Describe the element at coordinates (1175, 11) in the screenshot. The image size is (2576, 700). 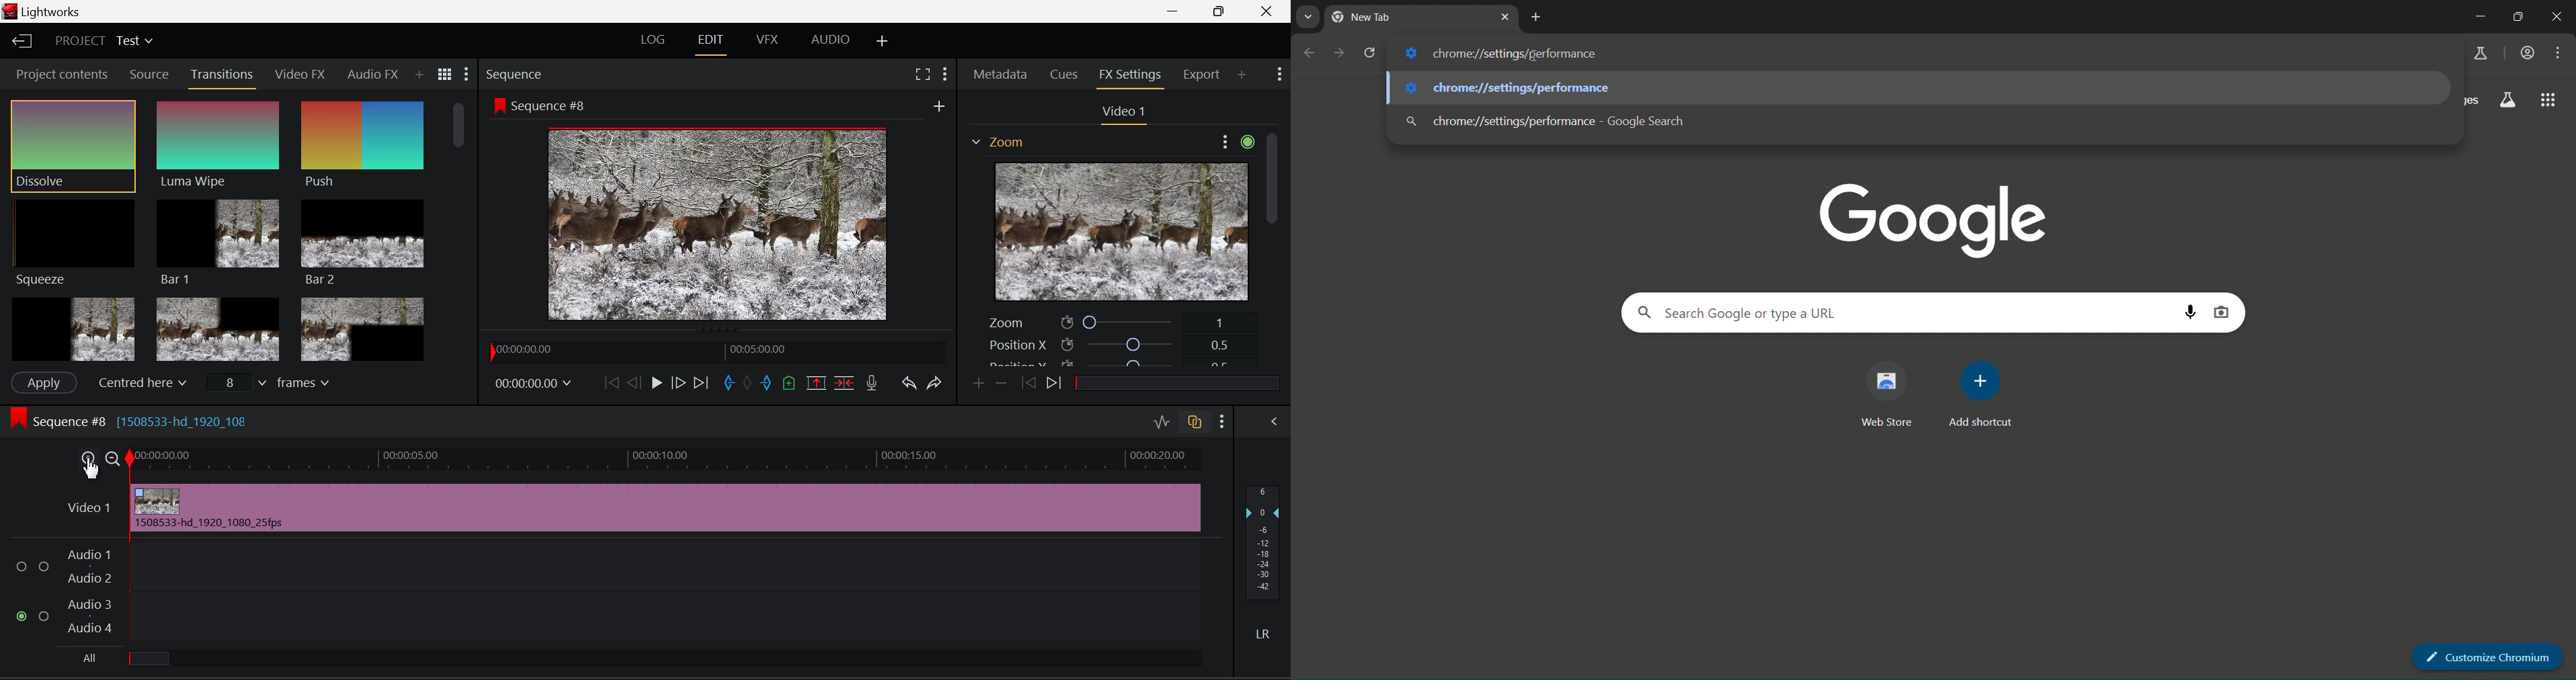
I see `Restore Down` at that location.